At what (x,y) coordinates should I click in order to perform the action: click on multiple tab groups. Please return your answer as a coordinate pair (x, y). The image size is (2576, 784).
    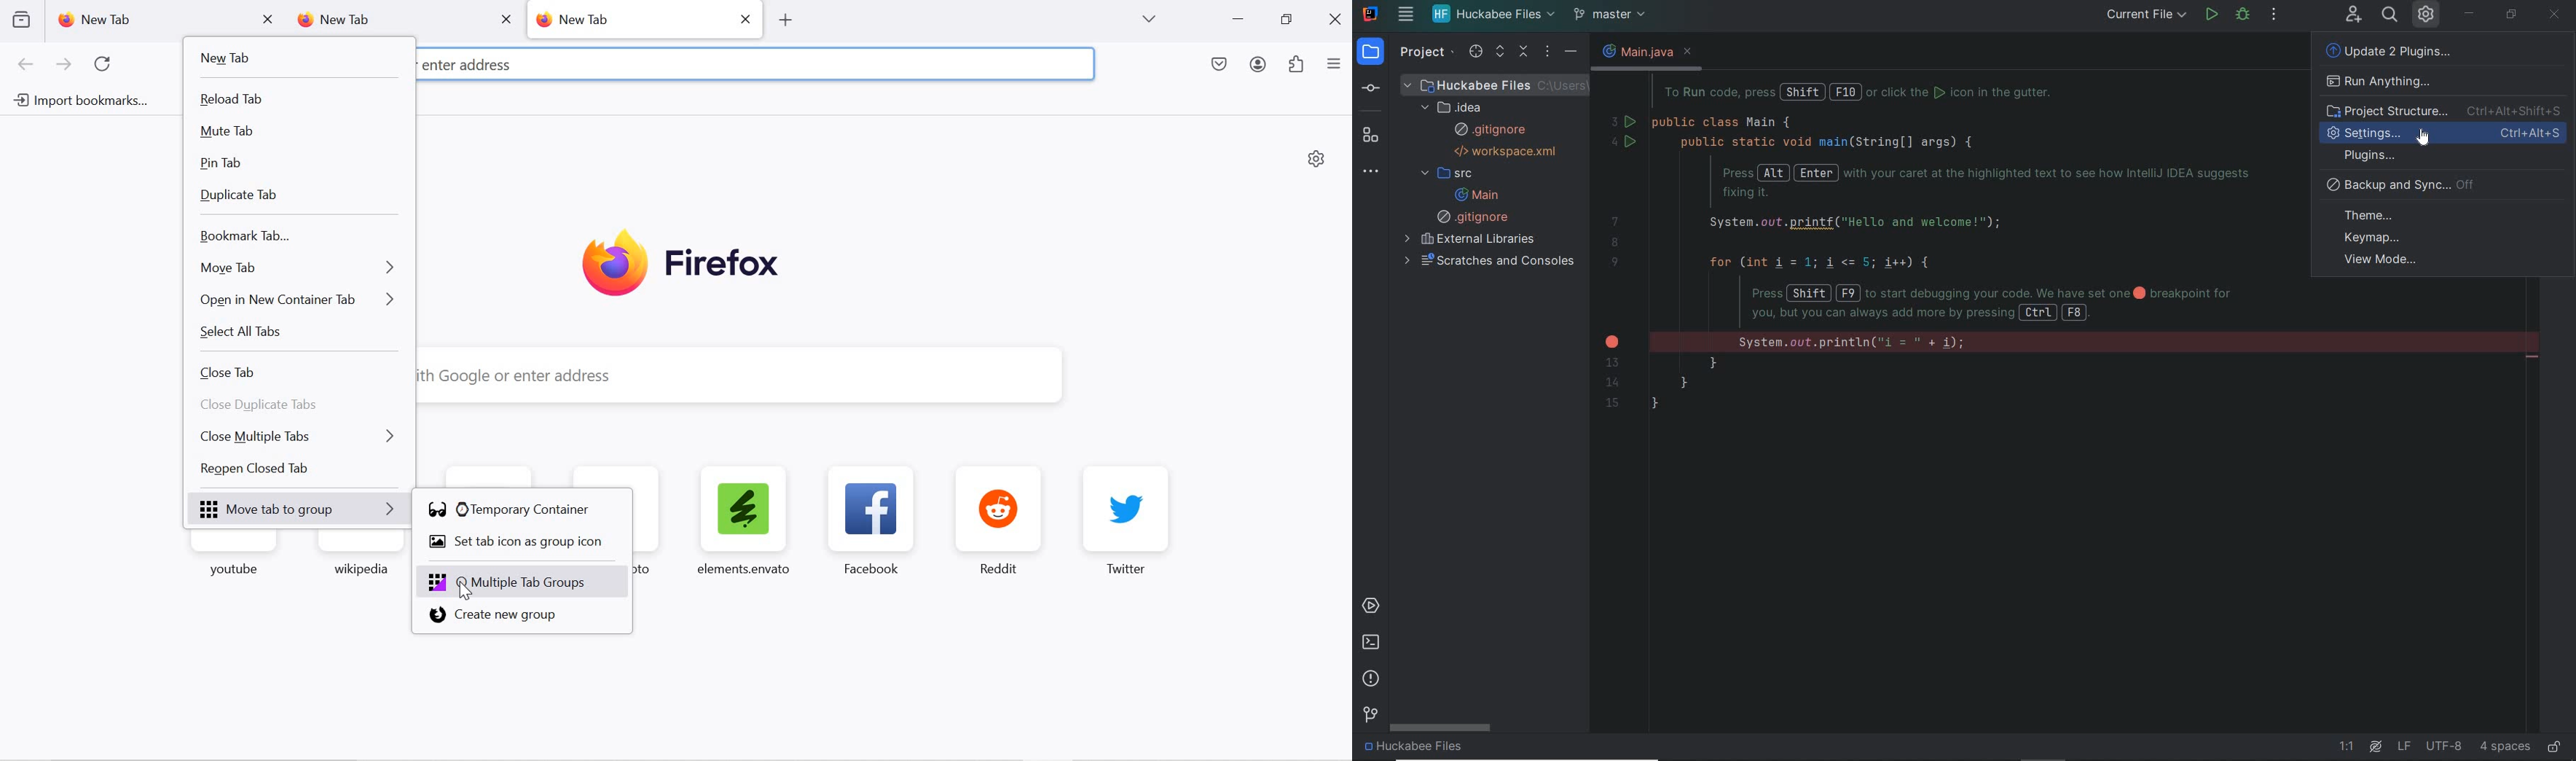
    Looking at the image, I should click on (525, 581).